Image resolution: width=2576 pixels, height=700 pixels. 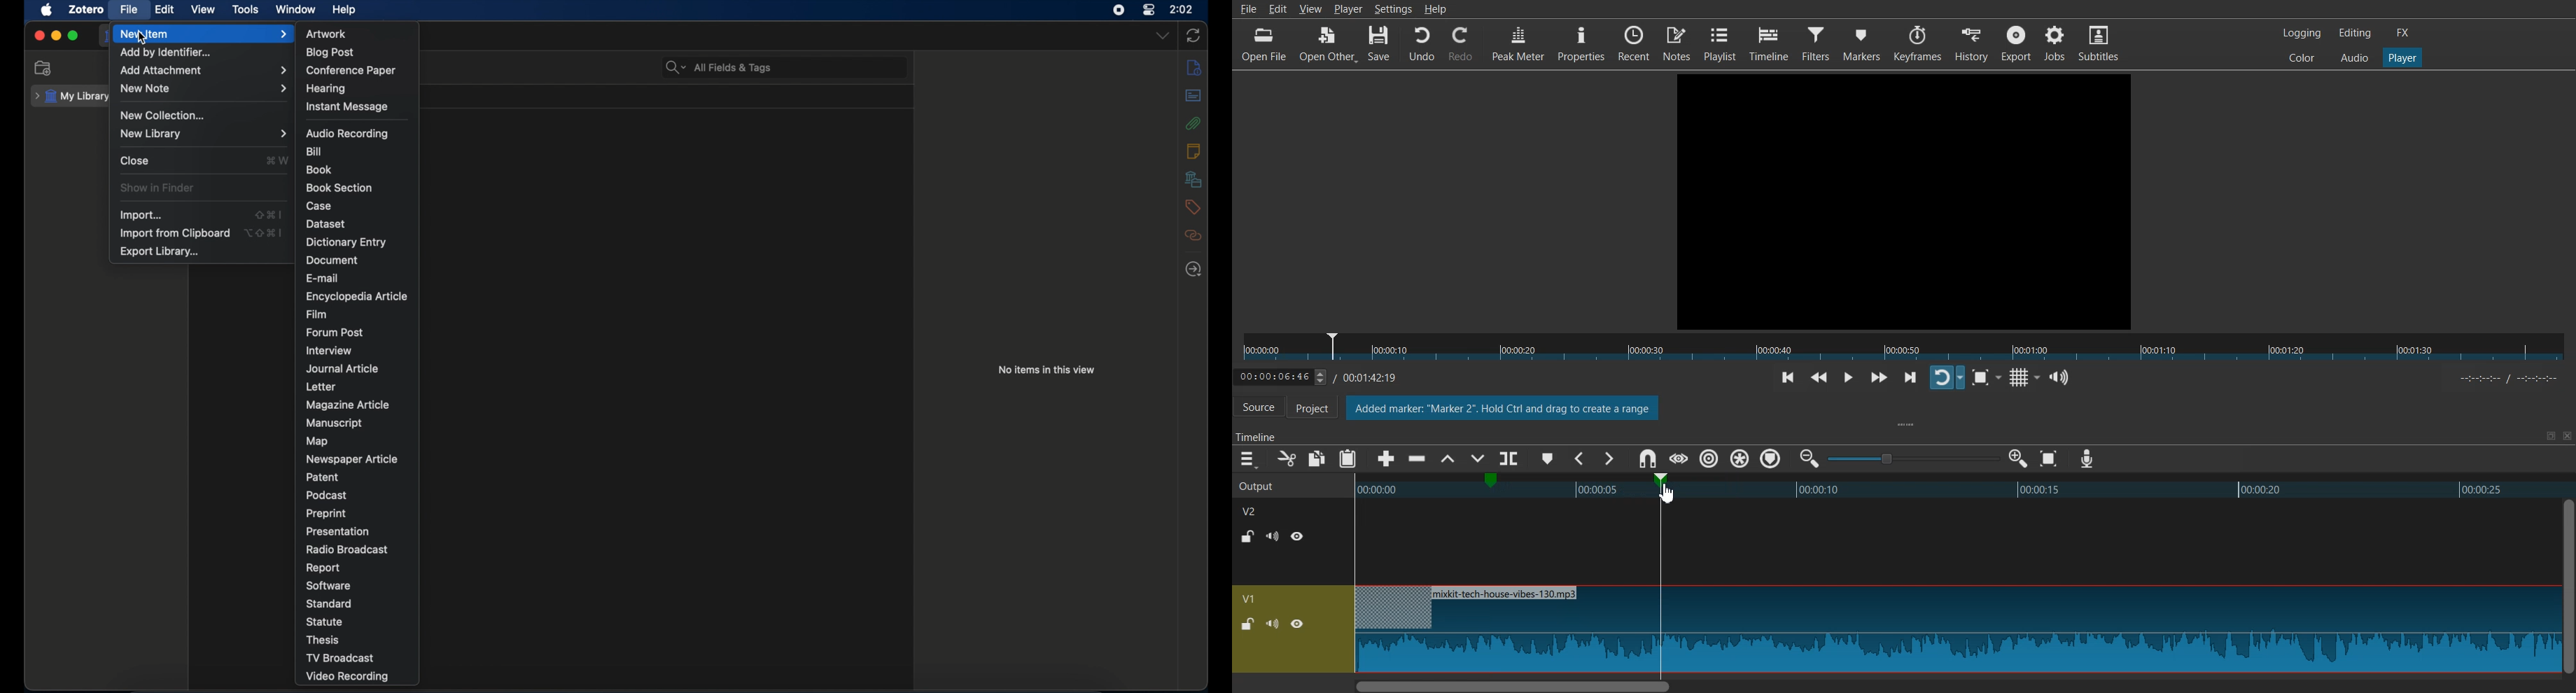 I want to click on Filters, so click(x=1816, y=42).